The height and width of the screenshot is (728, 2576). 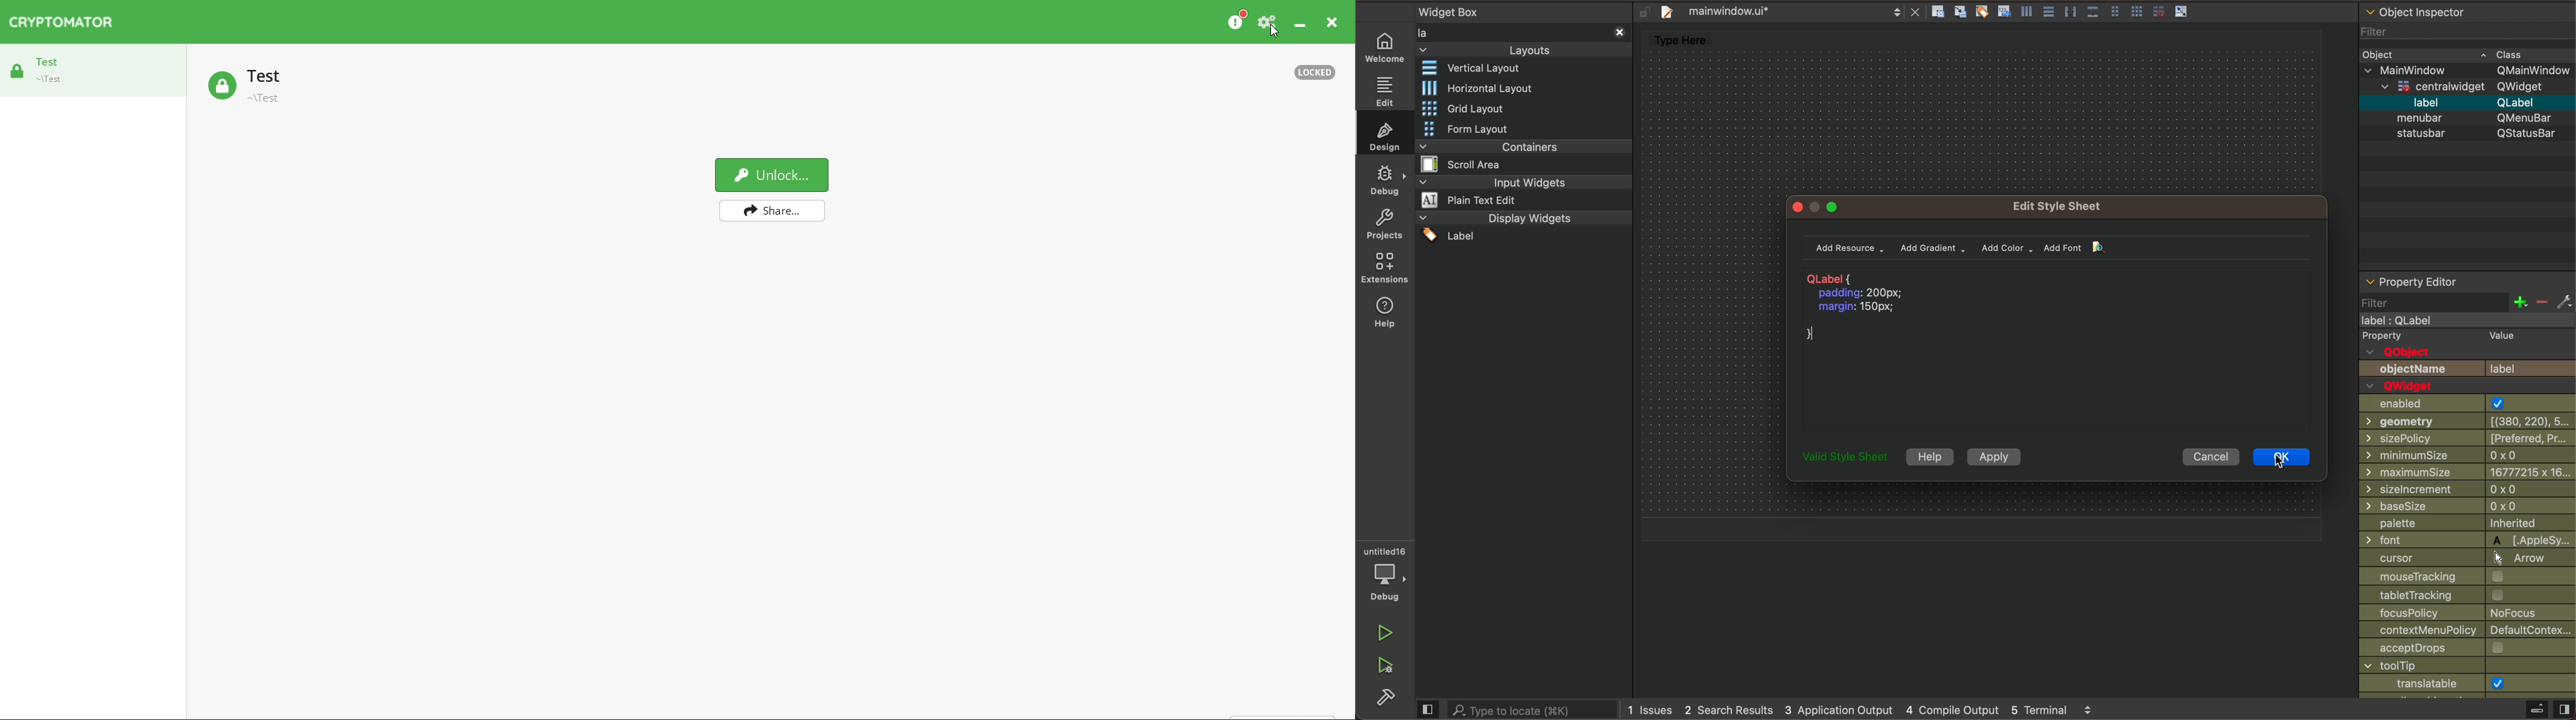 I want to click on cursor, so click(x=1277, y=34).